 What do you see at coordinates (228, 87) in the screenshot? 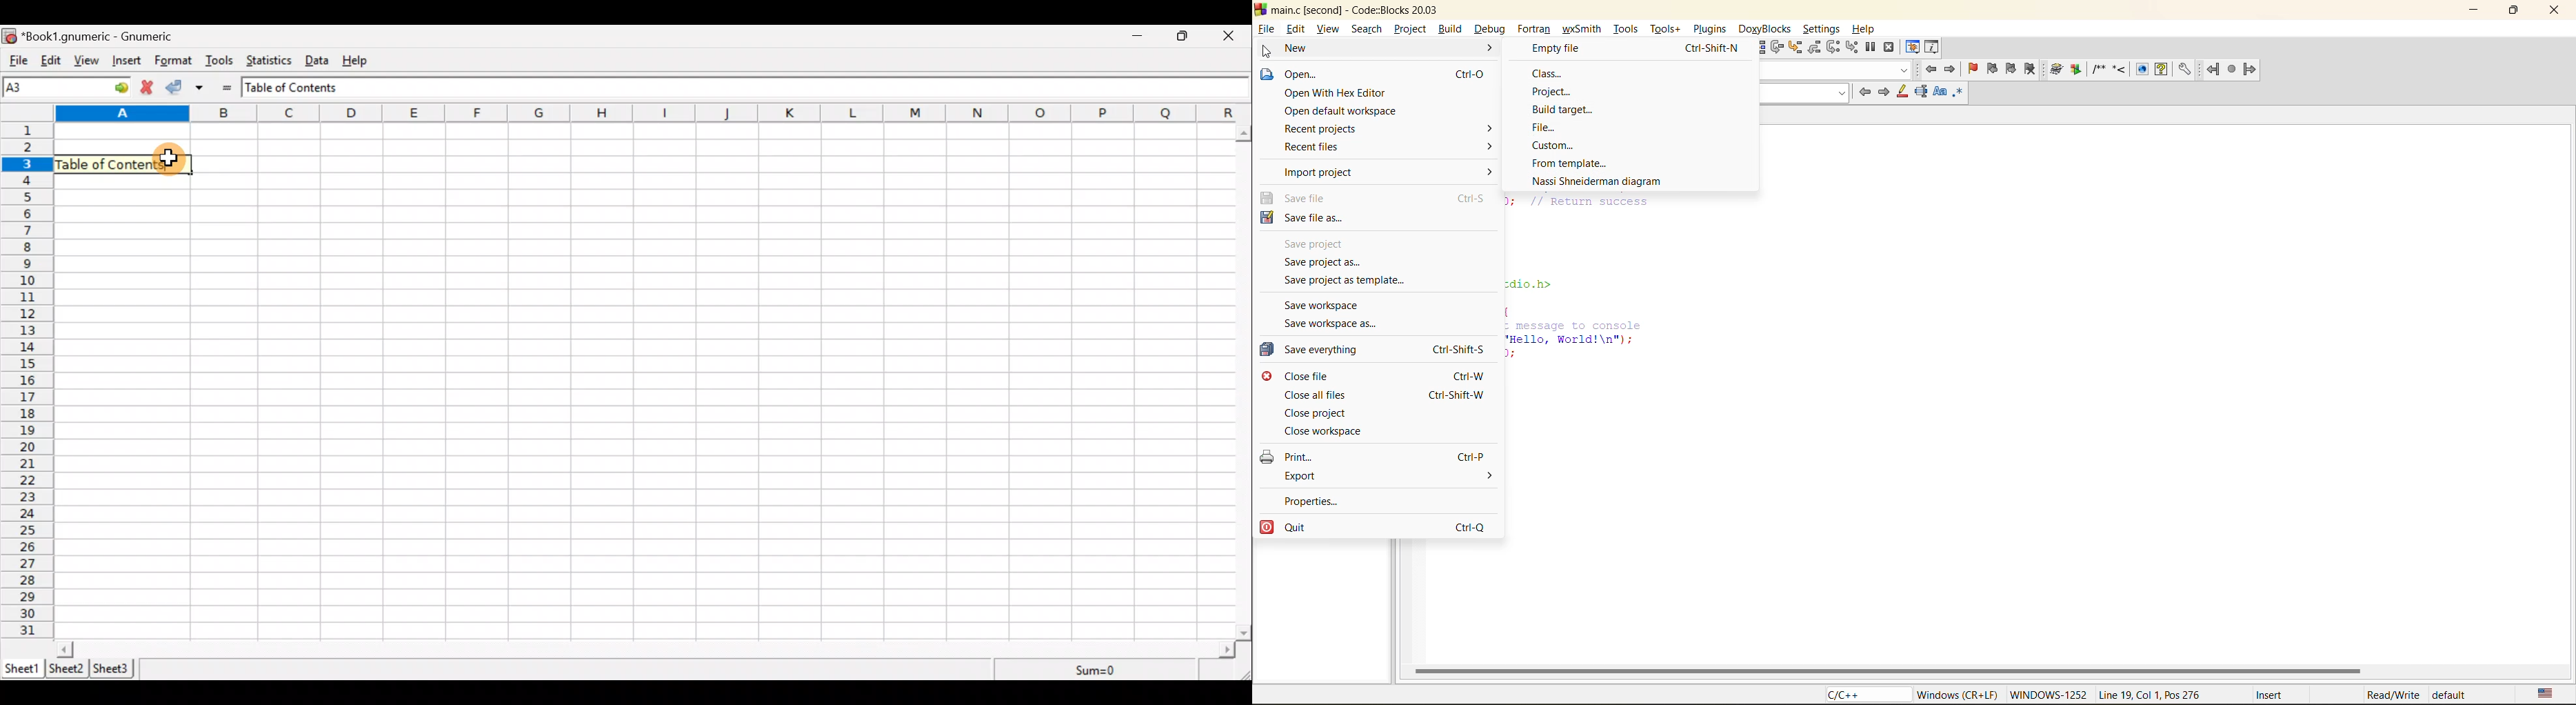
I see `Enter formula` at bounding box center [228, 87].